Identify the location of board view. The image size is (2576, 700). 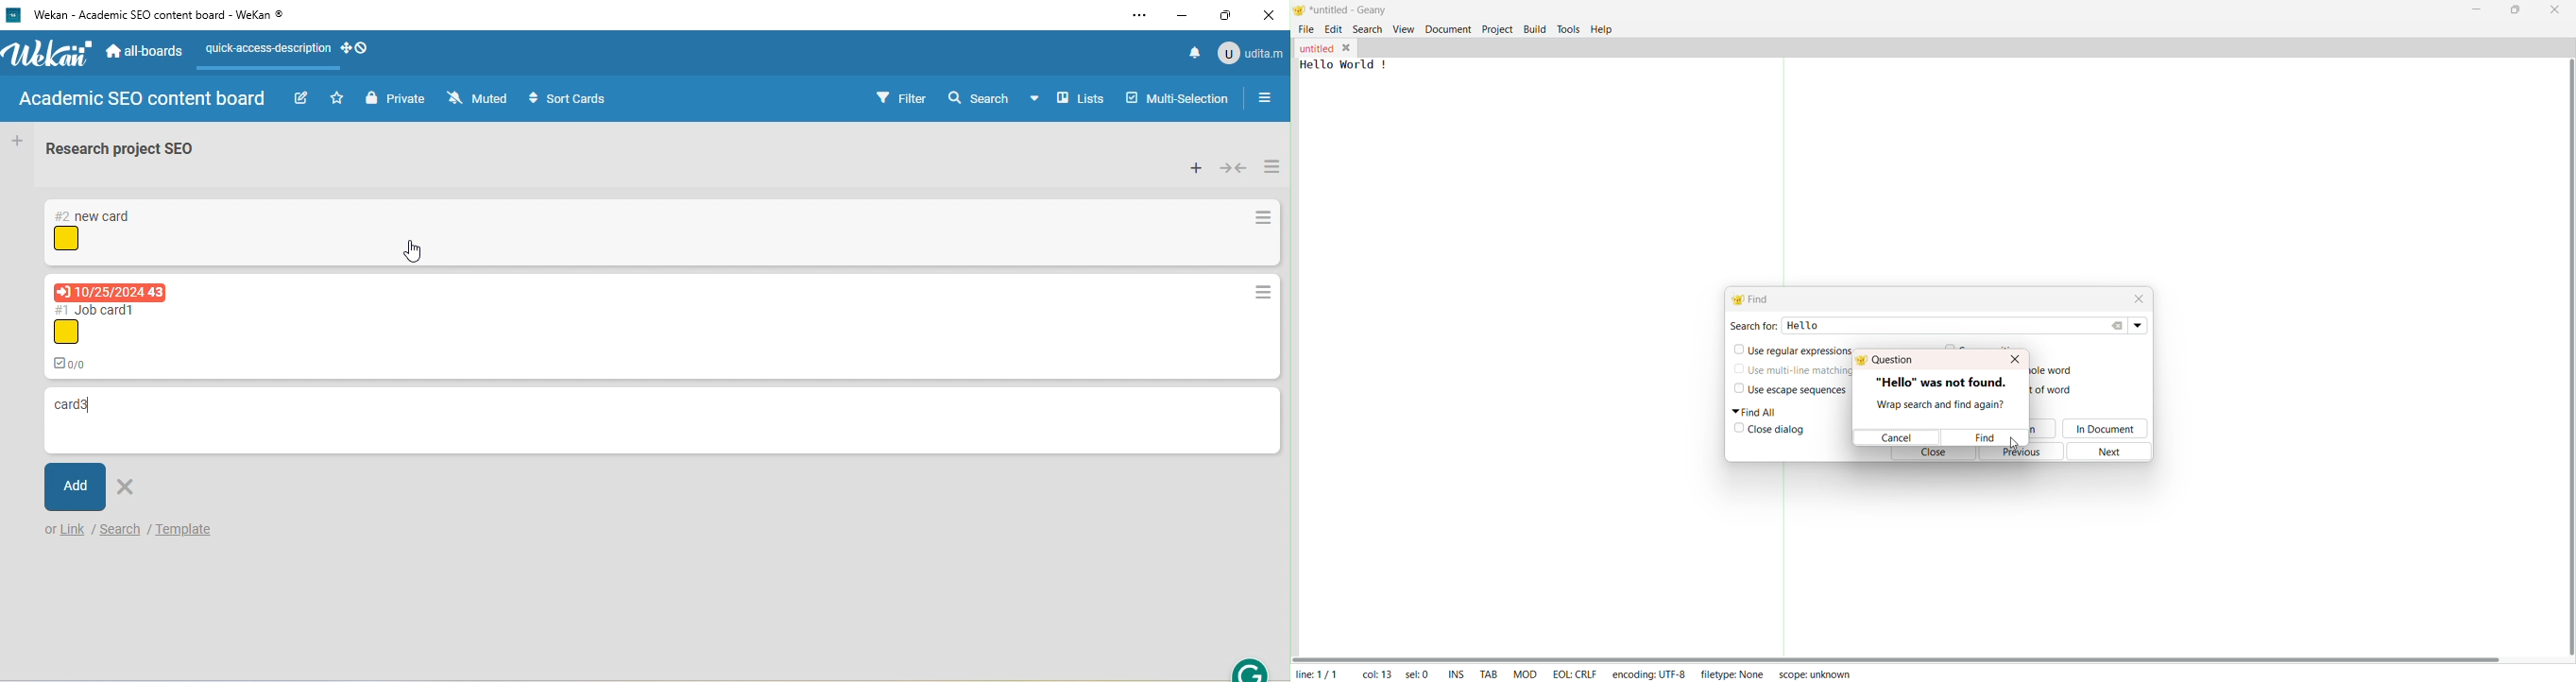
(1068, 98).